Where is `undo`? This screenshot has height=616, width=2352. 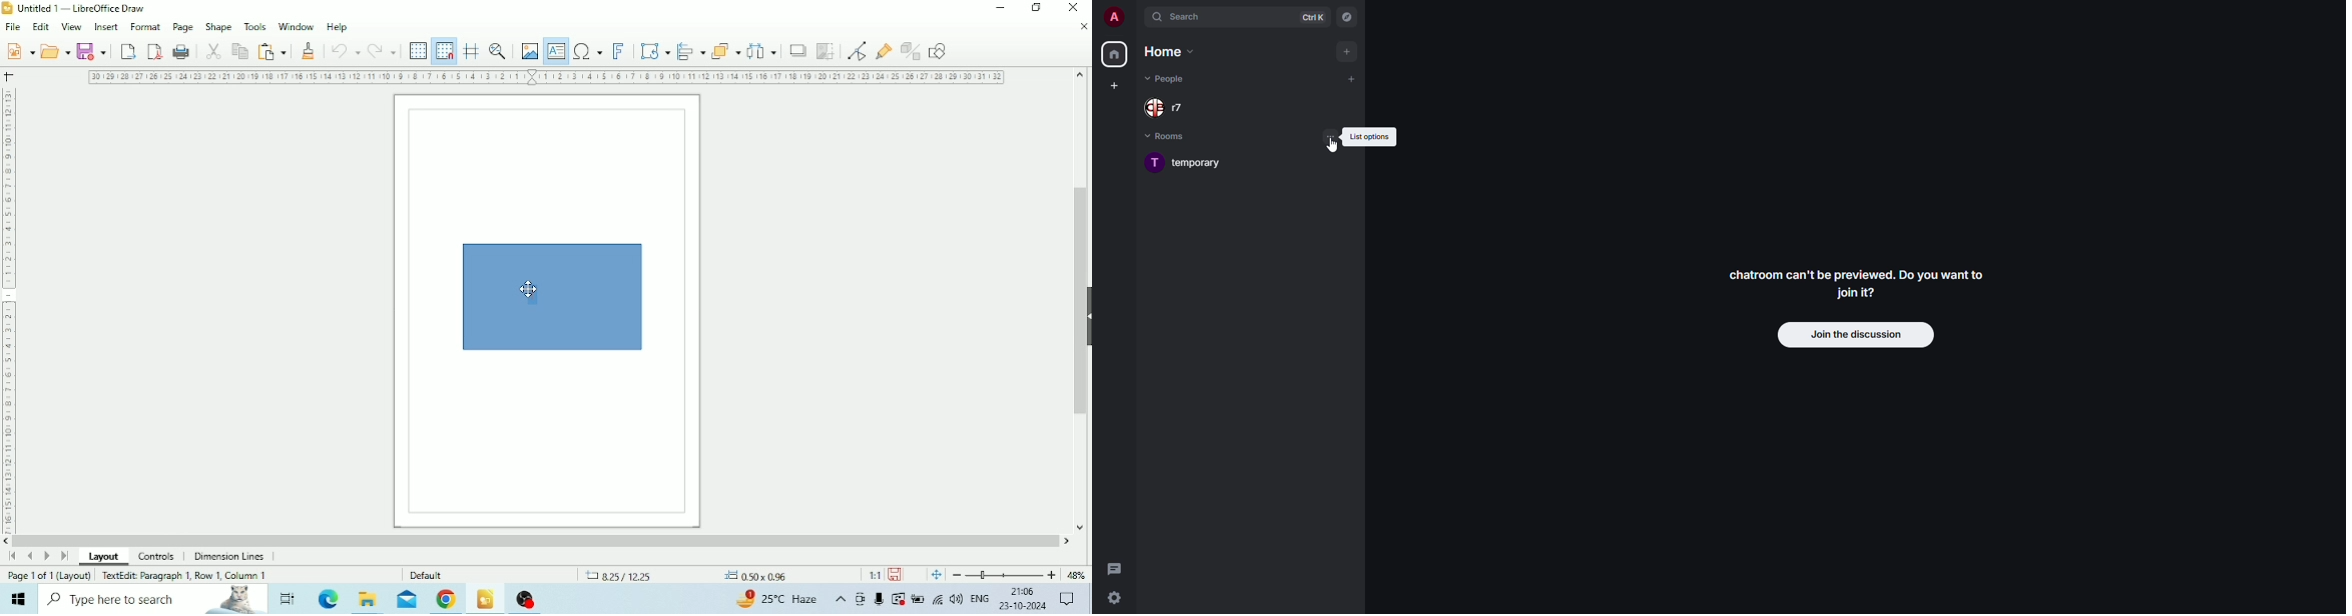
undo is located at coordinates (345, 51).